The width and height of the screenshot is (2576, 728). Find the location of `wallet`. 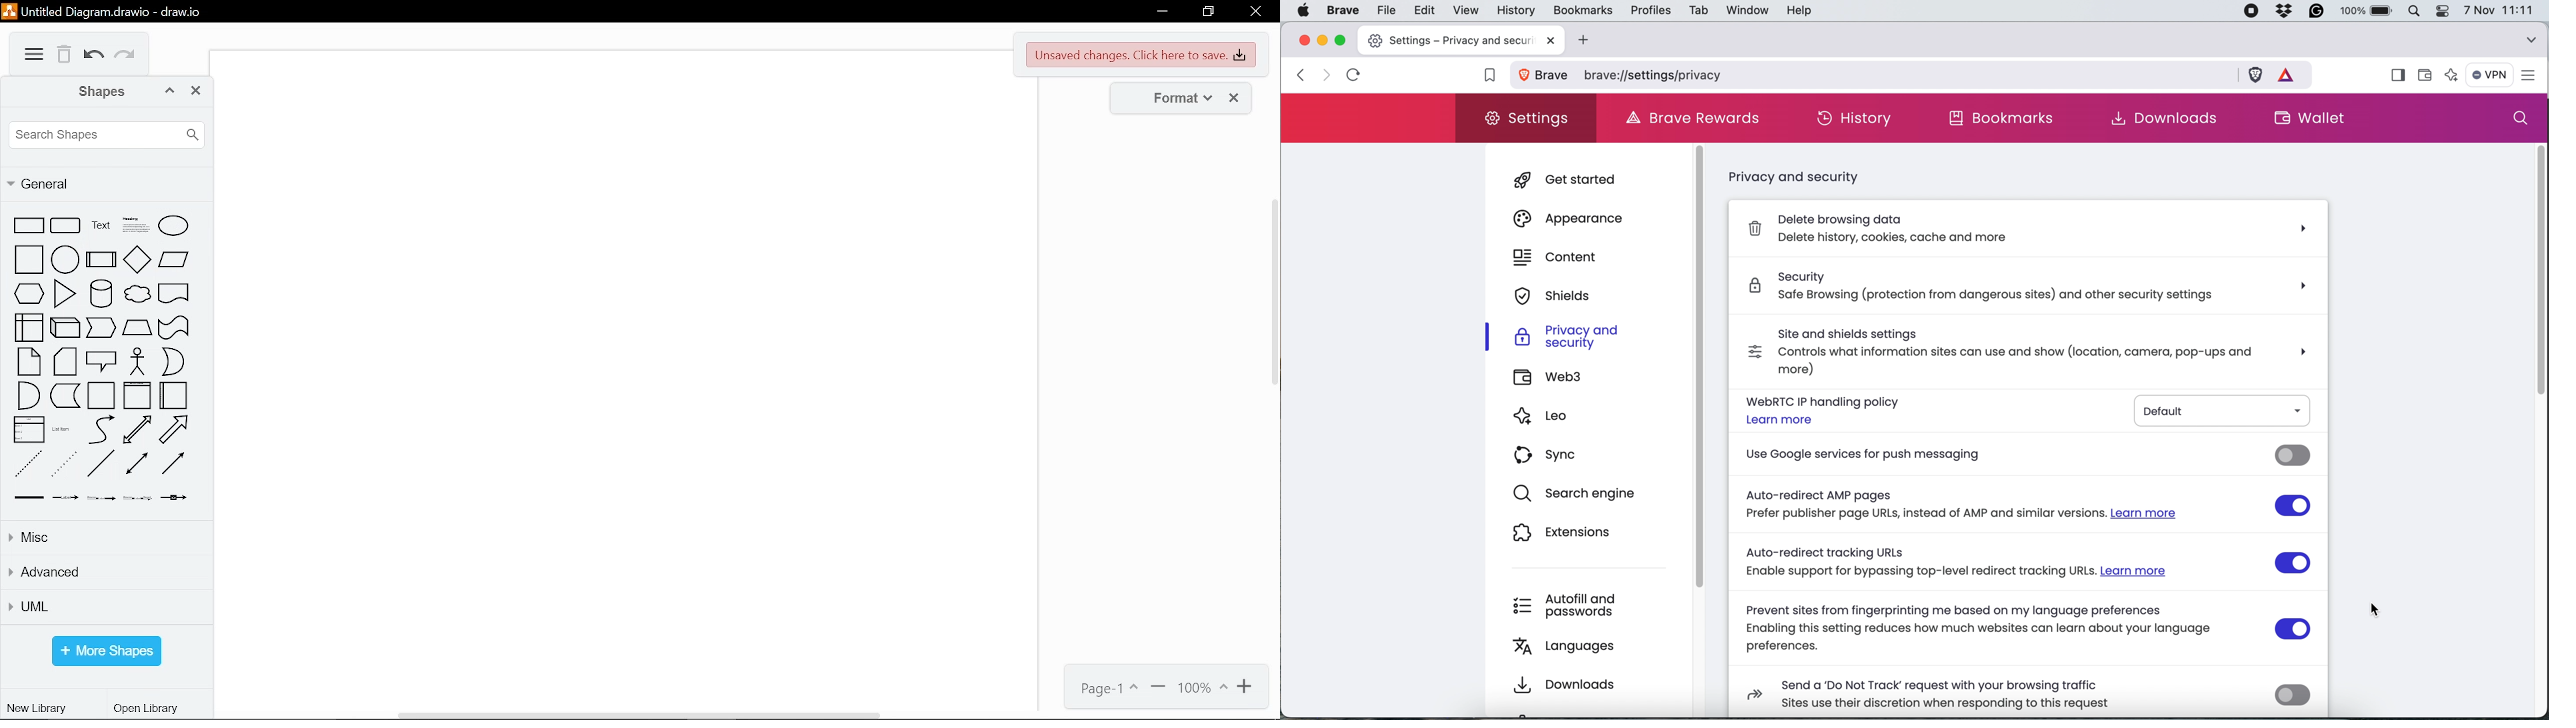

wallet is located at coordinates (2326, 120).